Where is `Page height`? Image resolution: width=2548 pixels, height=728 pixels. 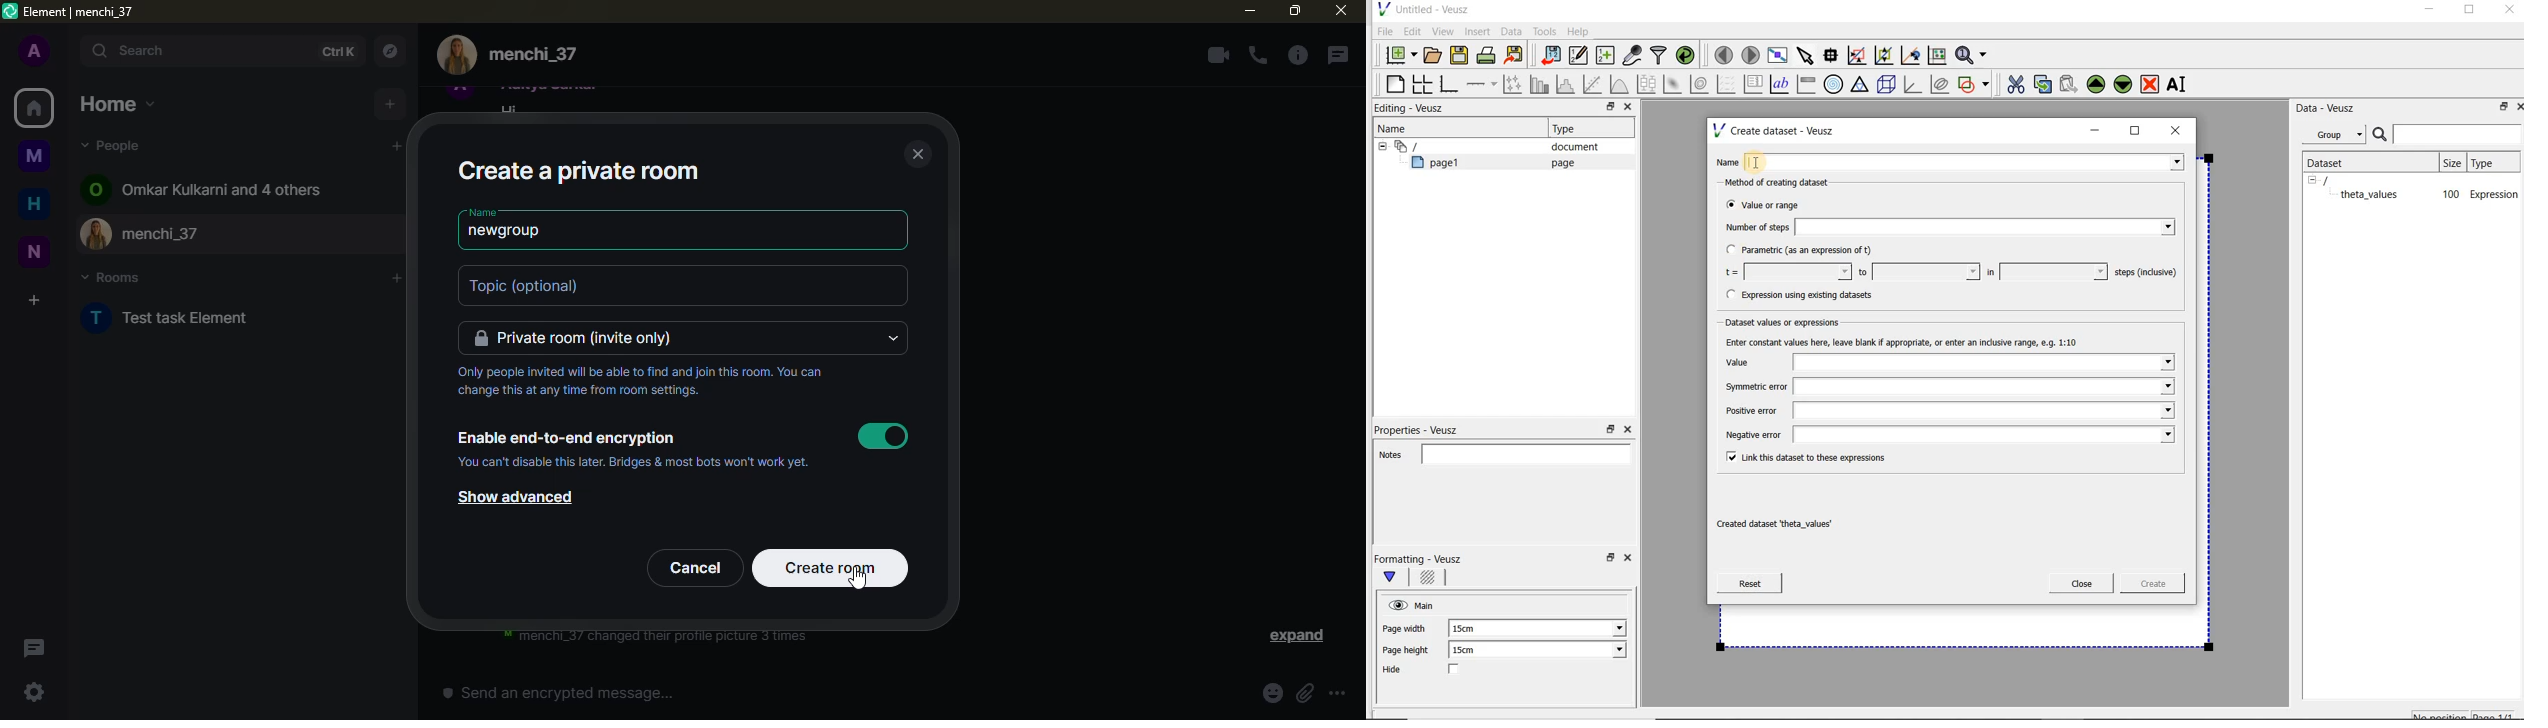 Page height is located at coordinates (1410, 652).